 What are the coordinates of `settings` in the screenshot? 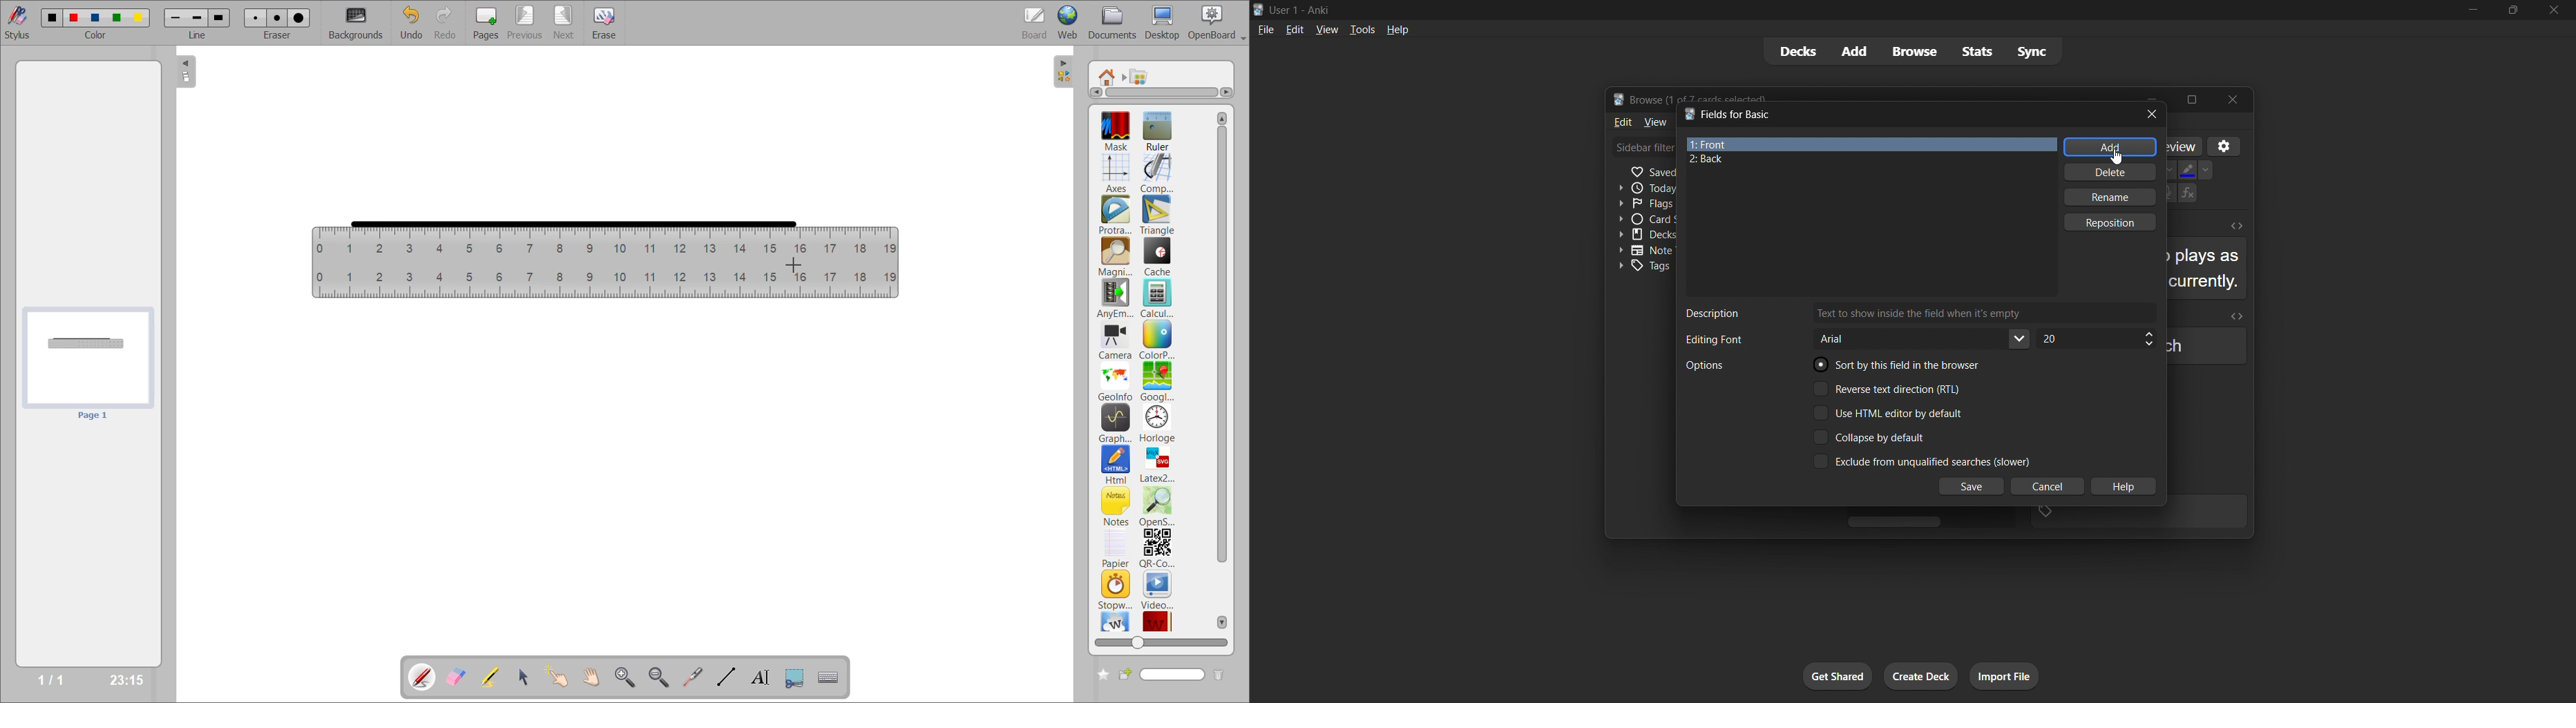 It's located at (2222, 146).